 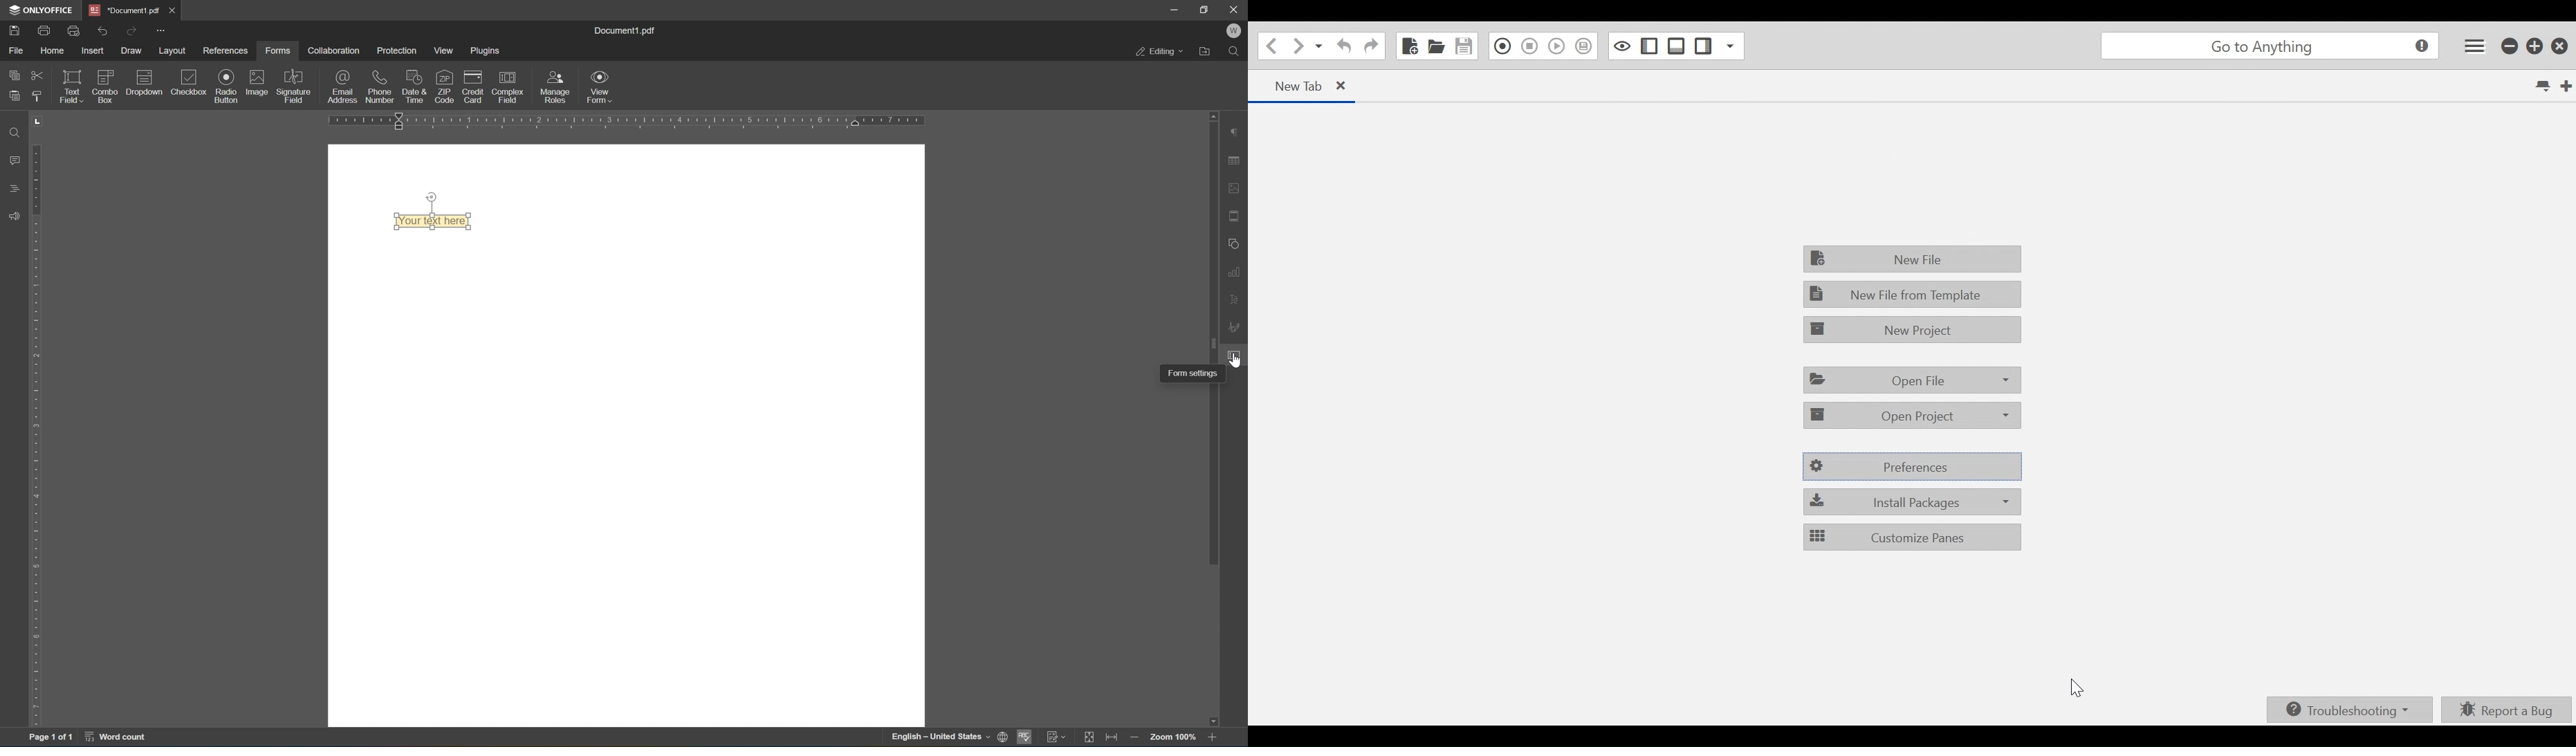 What do you see at coordinates (1238, 353) in the screenshot?
I see `form settings` at bounding box center [1238, 353].